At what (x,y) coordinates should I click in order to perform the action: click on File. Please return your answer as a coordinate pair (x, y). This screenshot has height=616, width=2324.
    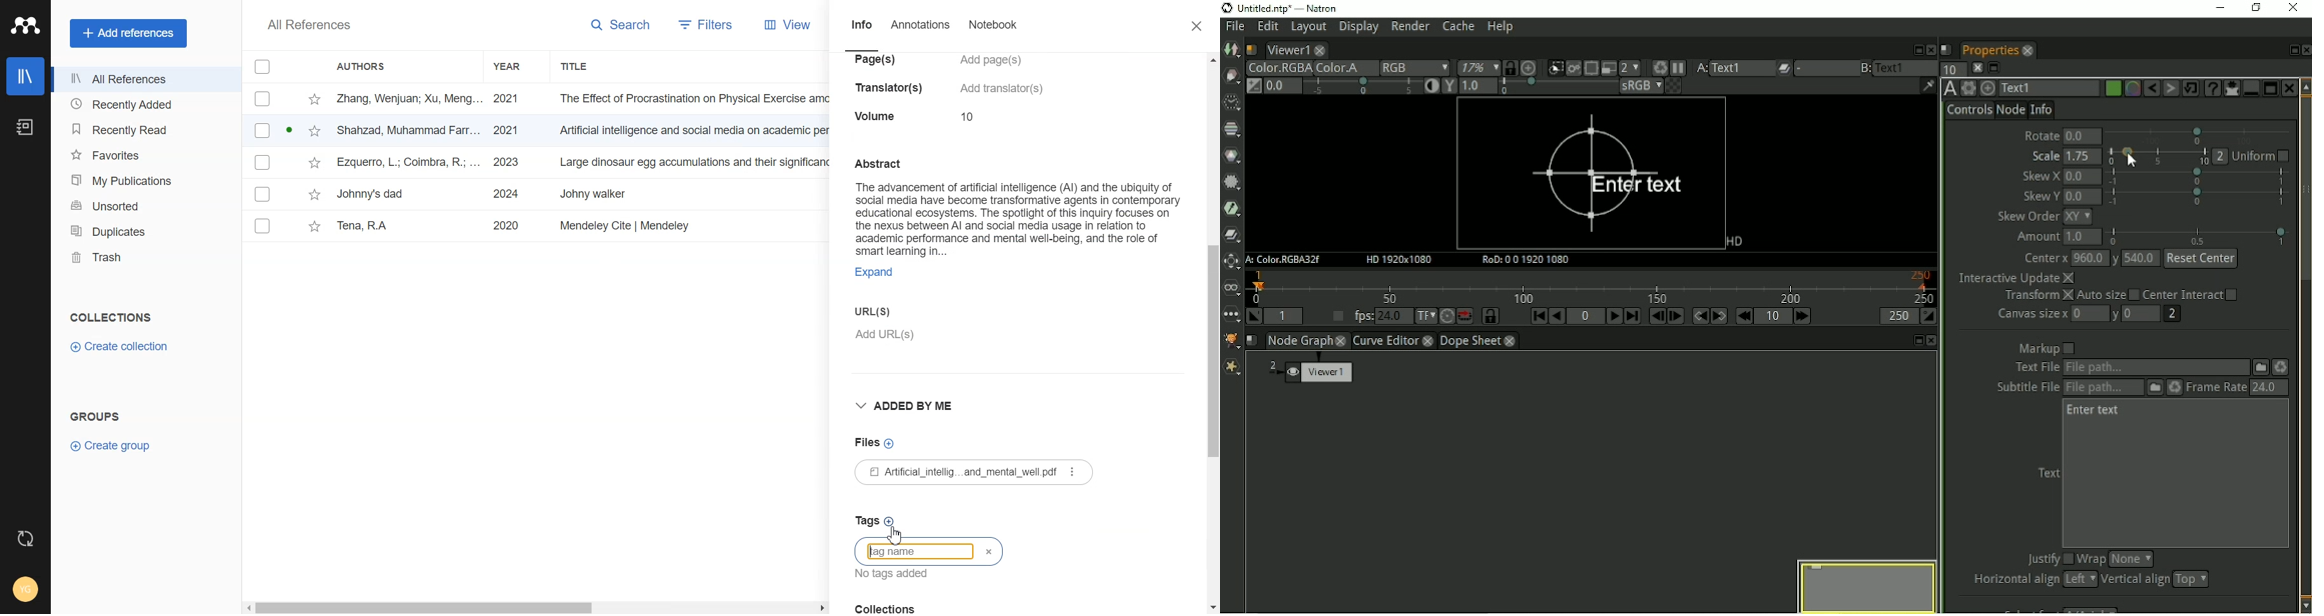
    Looking at the image, I should click on (537, 99).